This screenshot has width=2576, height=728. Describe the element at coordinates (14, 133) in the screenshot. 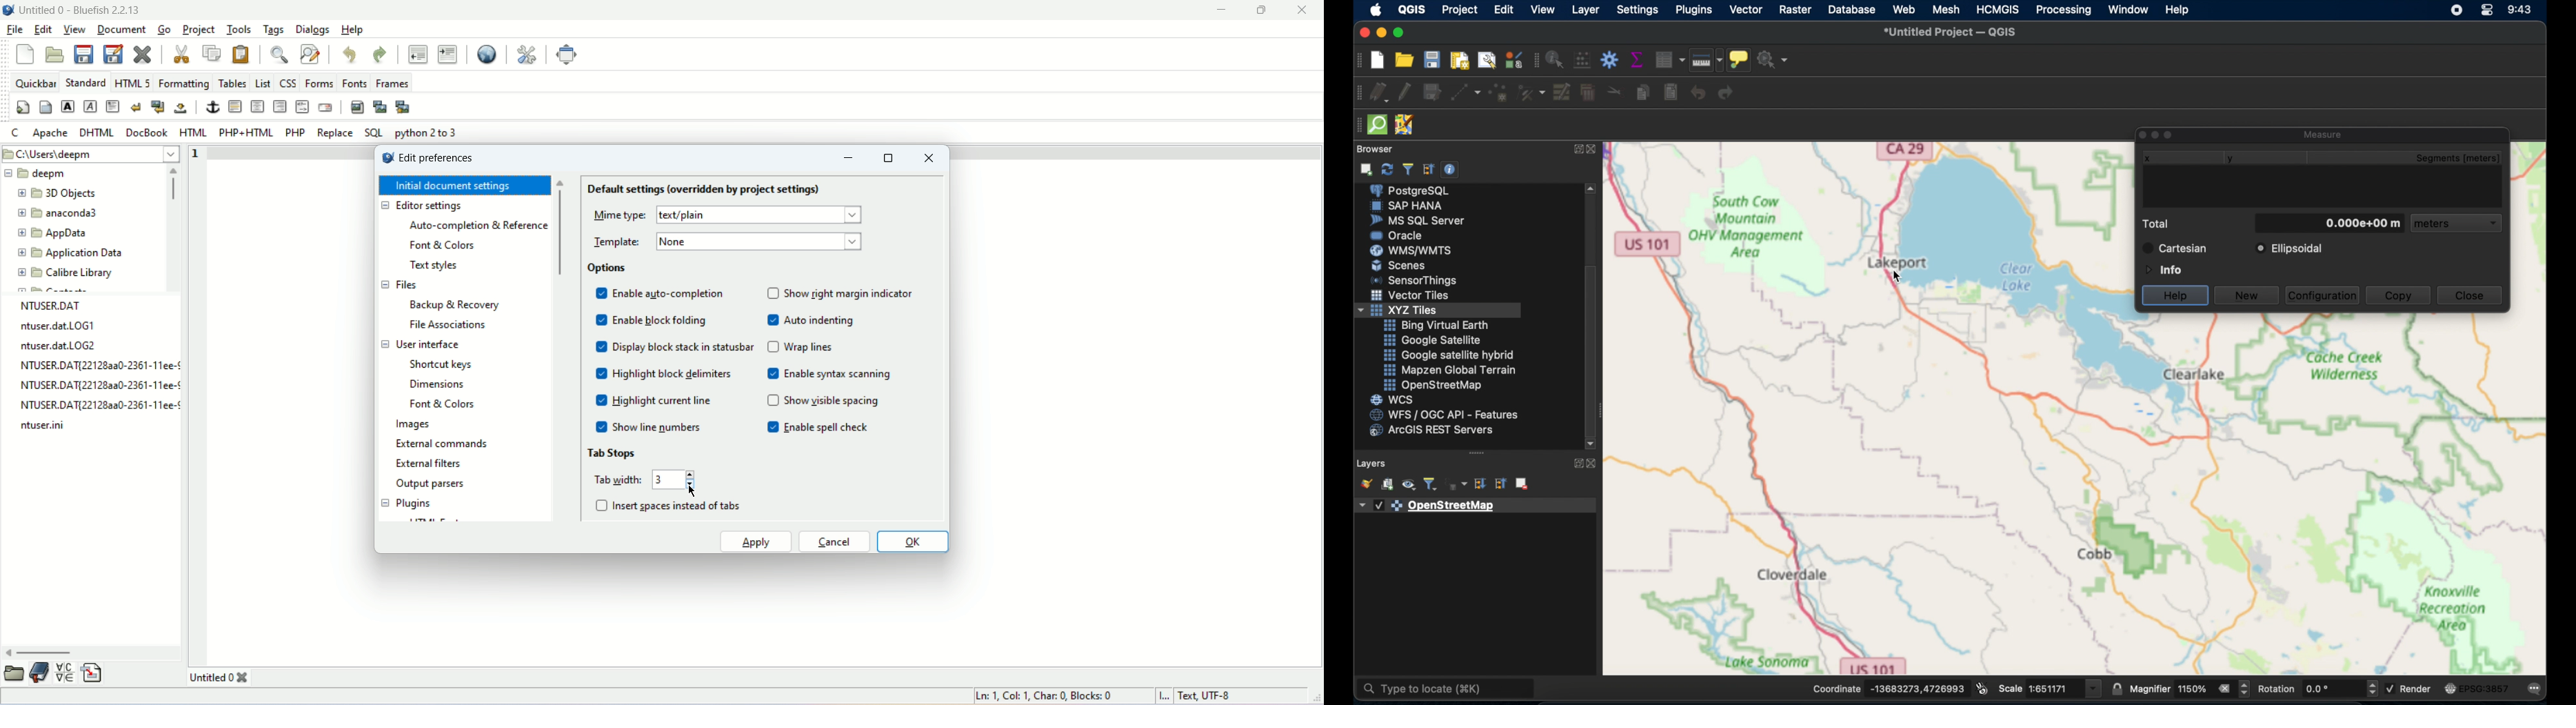

I see `C` at that location.